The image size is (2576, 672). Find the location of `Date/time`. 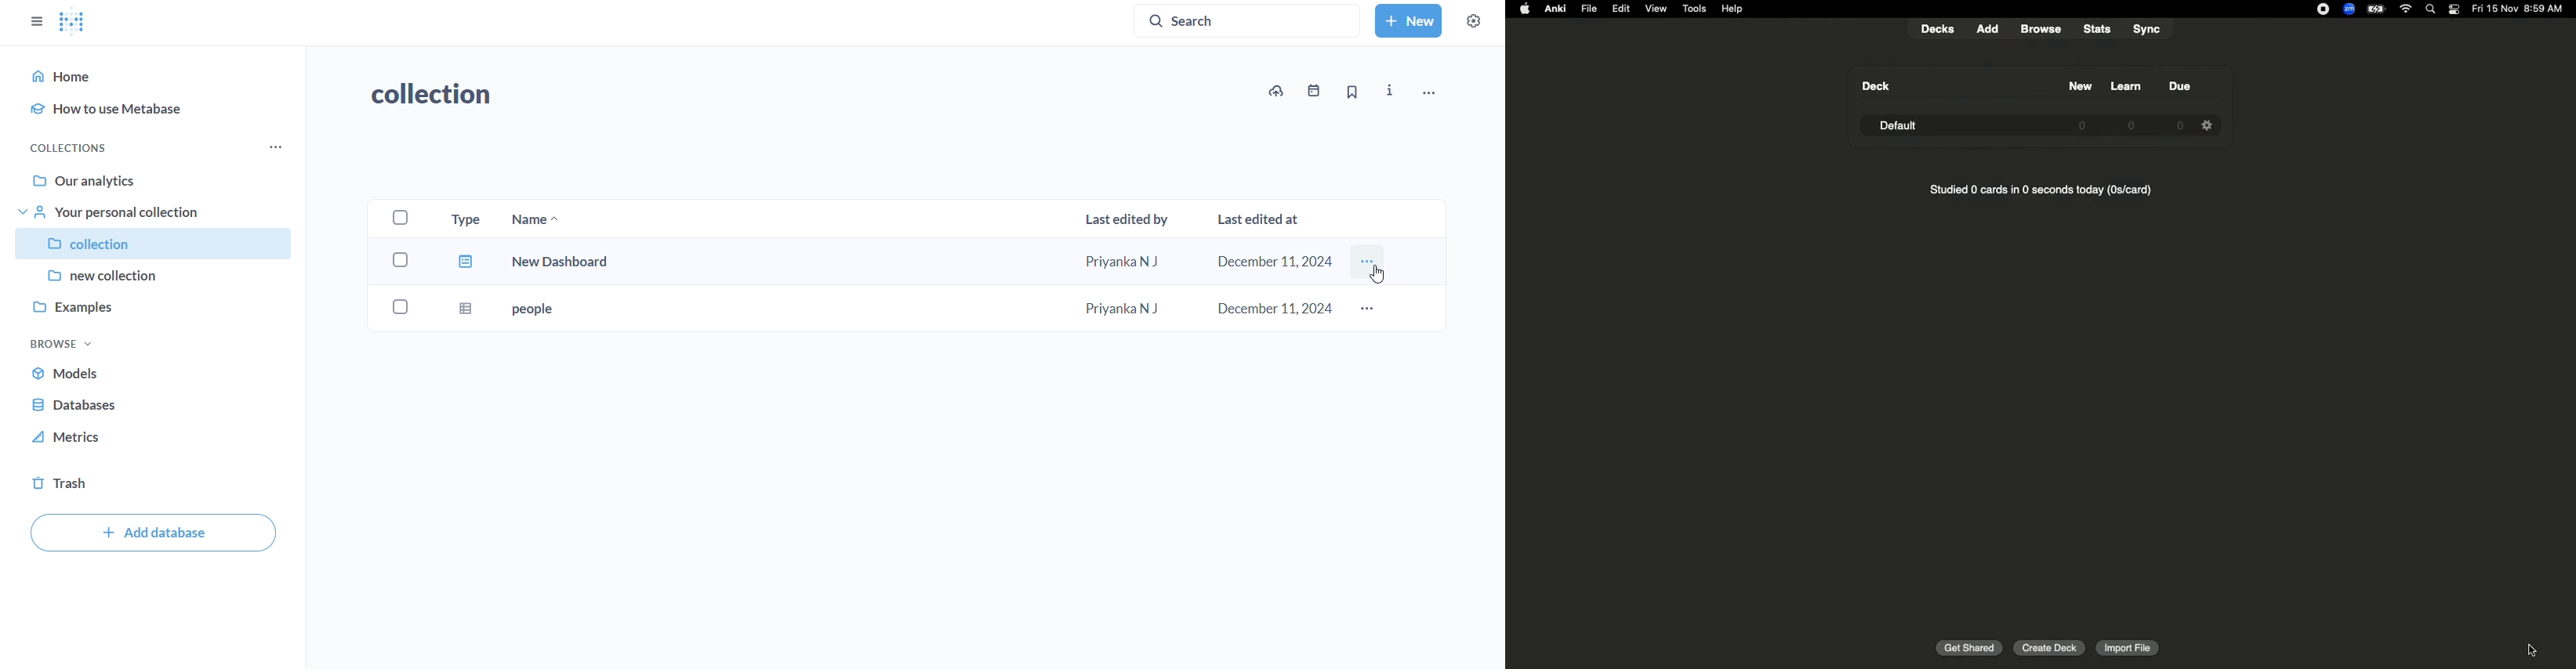

Date/time is located at coordinates (2518, 10).